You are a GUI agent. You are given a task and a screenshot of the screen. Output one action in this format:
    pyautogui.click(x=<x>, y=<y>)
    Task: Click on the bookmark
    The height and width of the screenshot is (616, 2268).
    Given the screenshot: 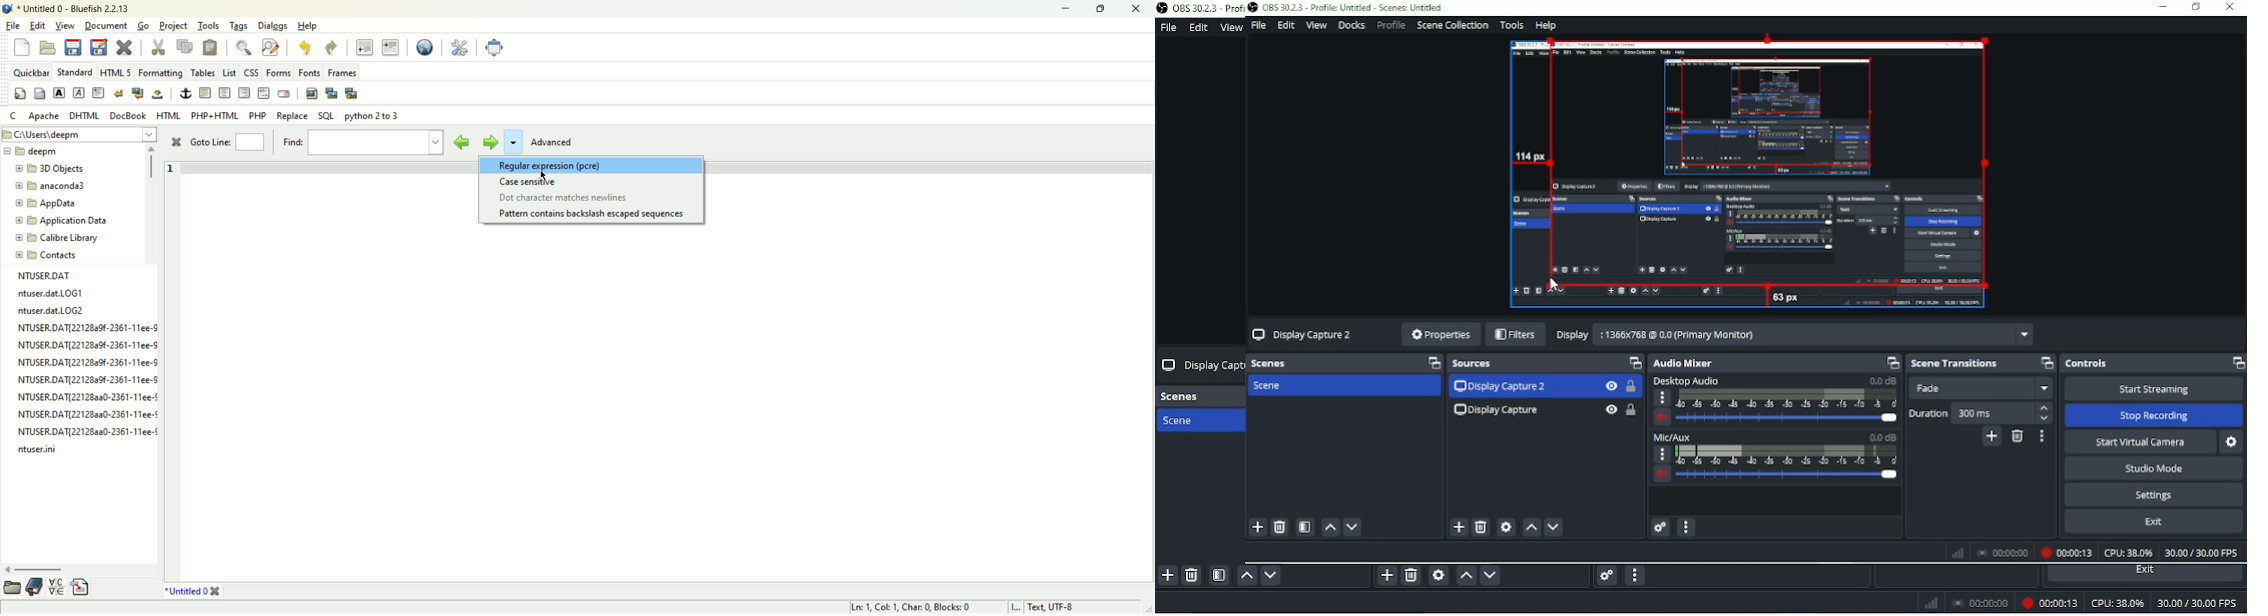 What is the action you would take?
    pyautogui.click(x=37, y=589)
    